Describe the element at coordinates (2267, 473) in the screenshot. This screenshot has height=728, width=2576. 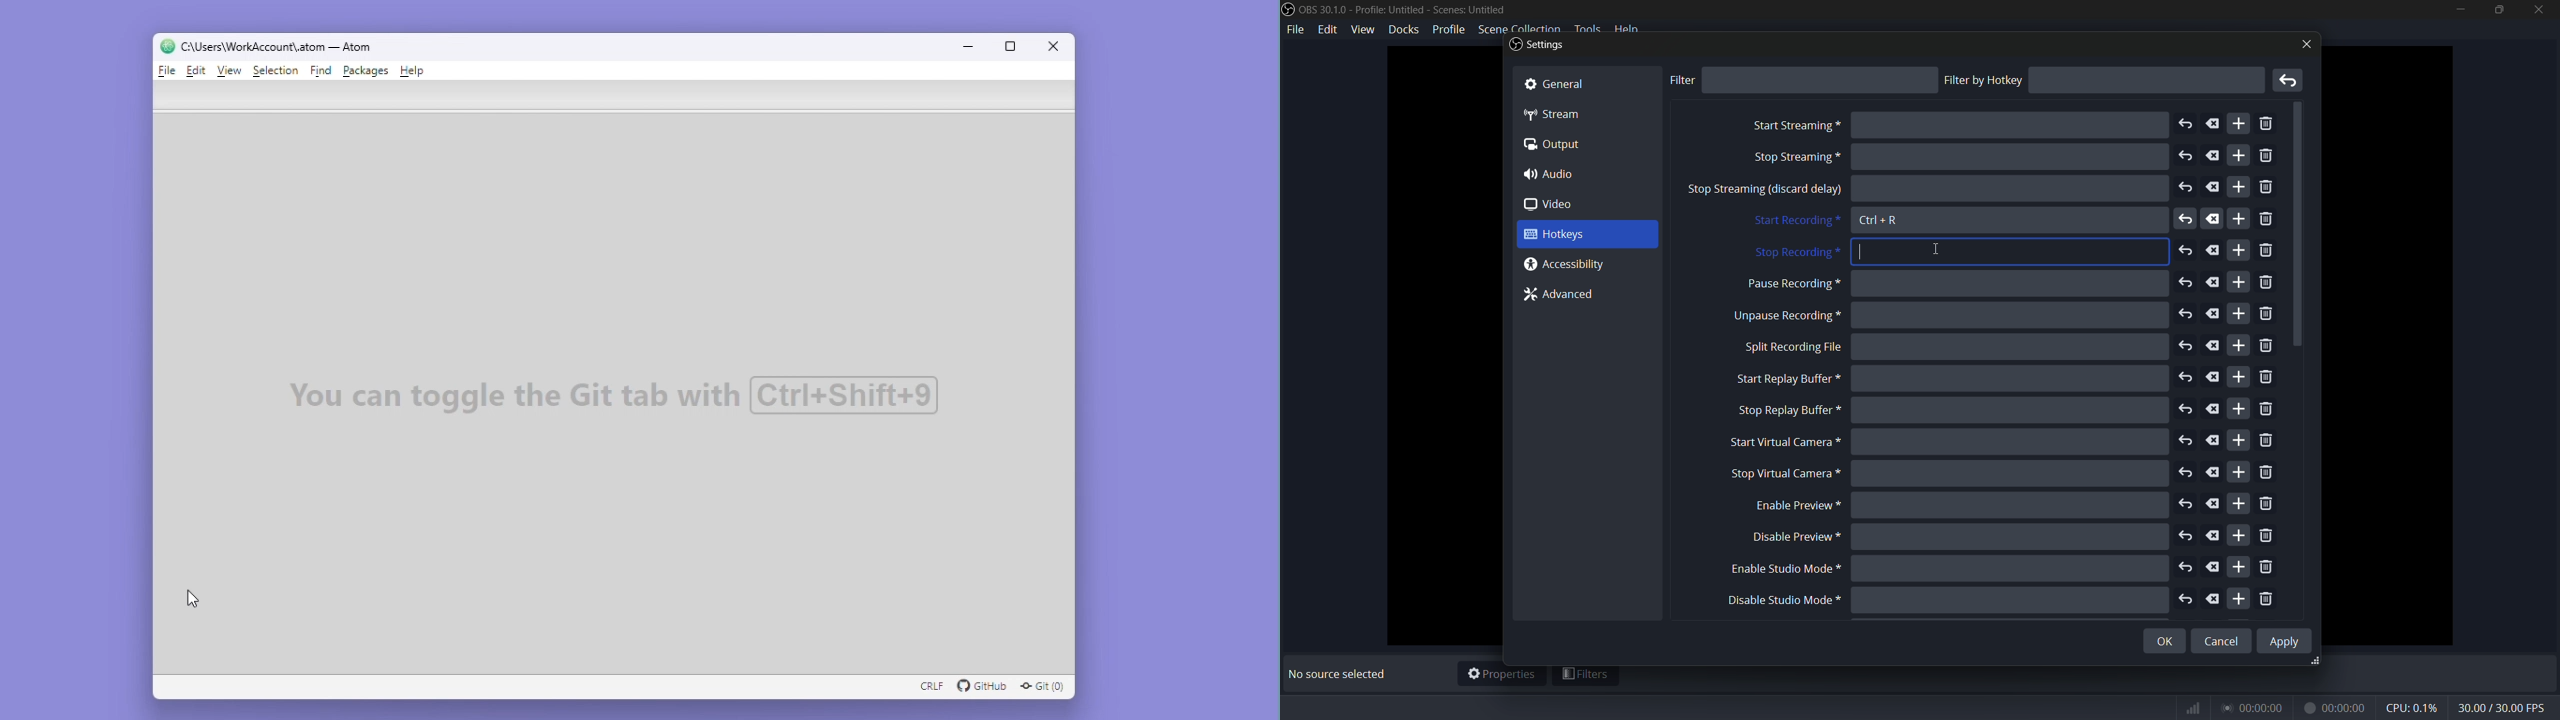
I see `remove` at that location.